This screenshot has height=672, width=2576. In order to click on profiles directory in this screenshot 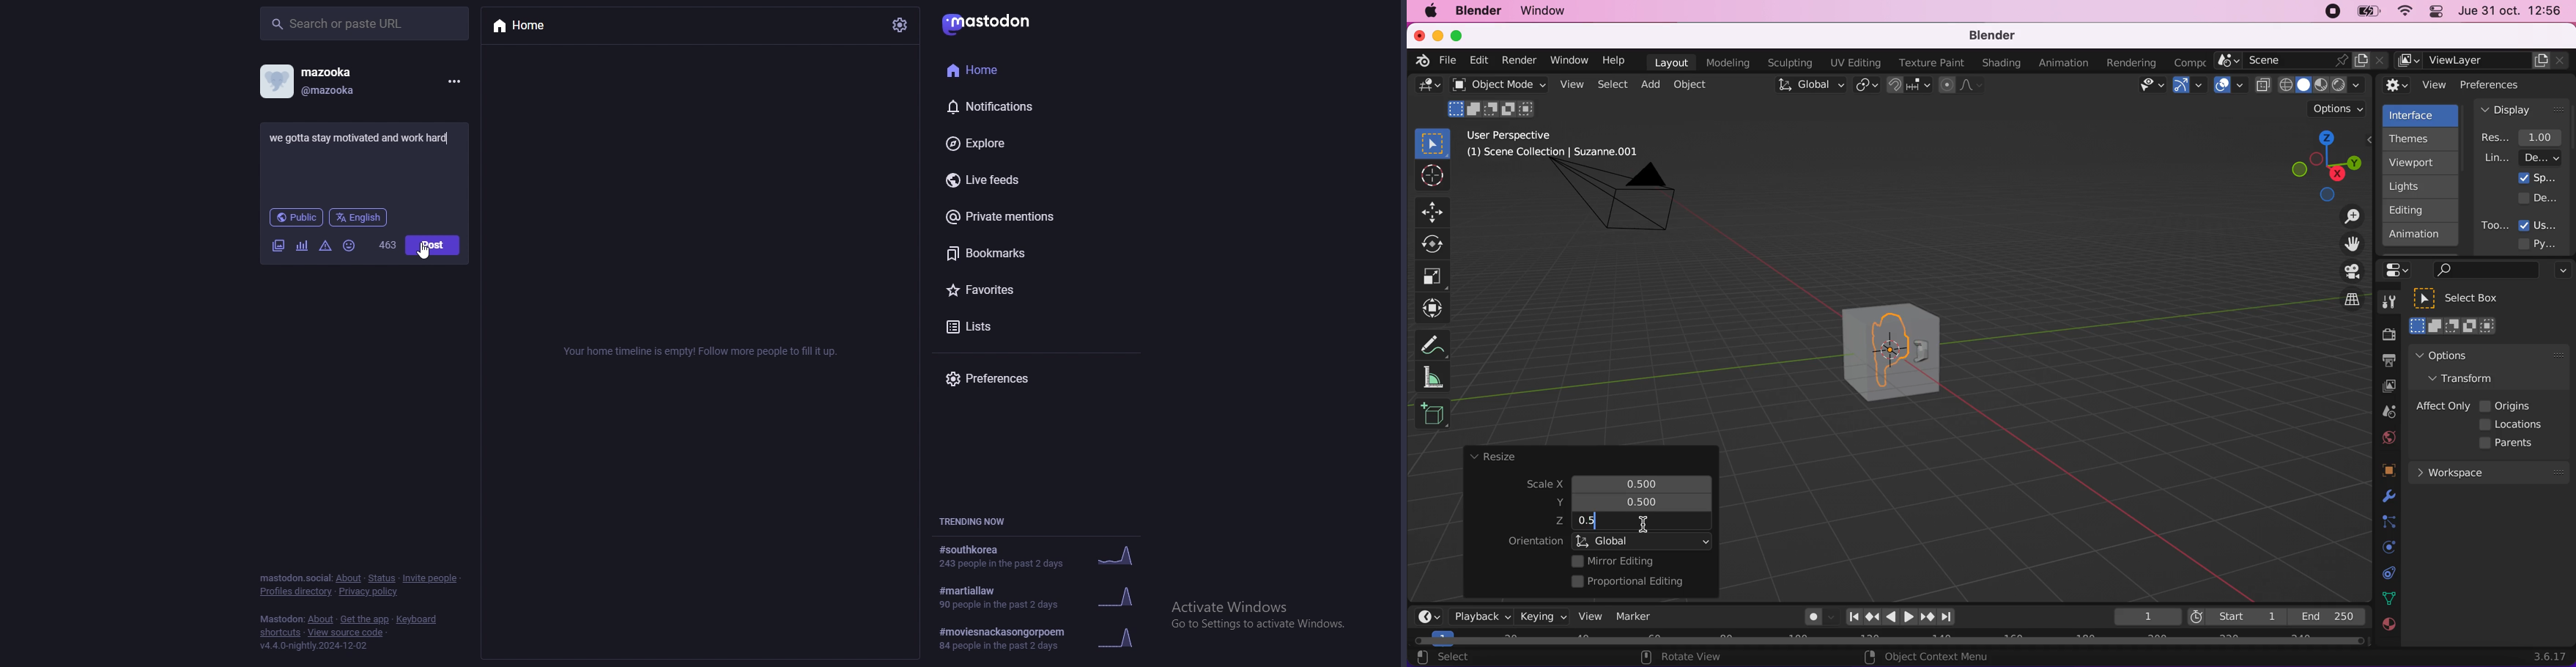, I will do `click(297, 592)`.